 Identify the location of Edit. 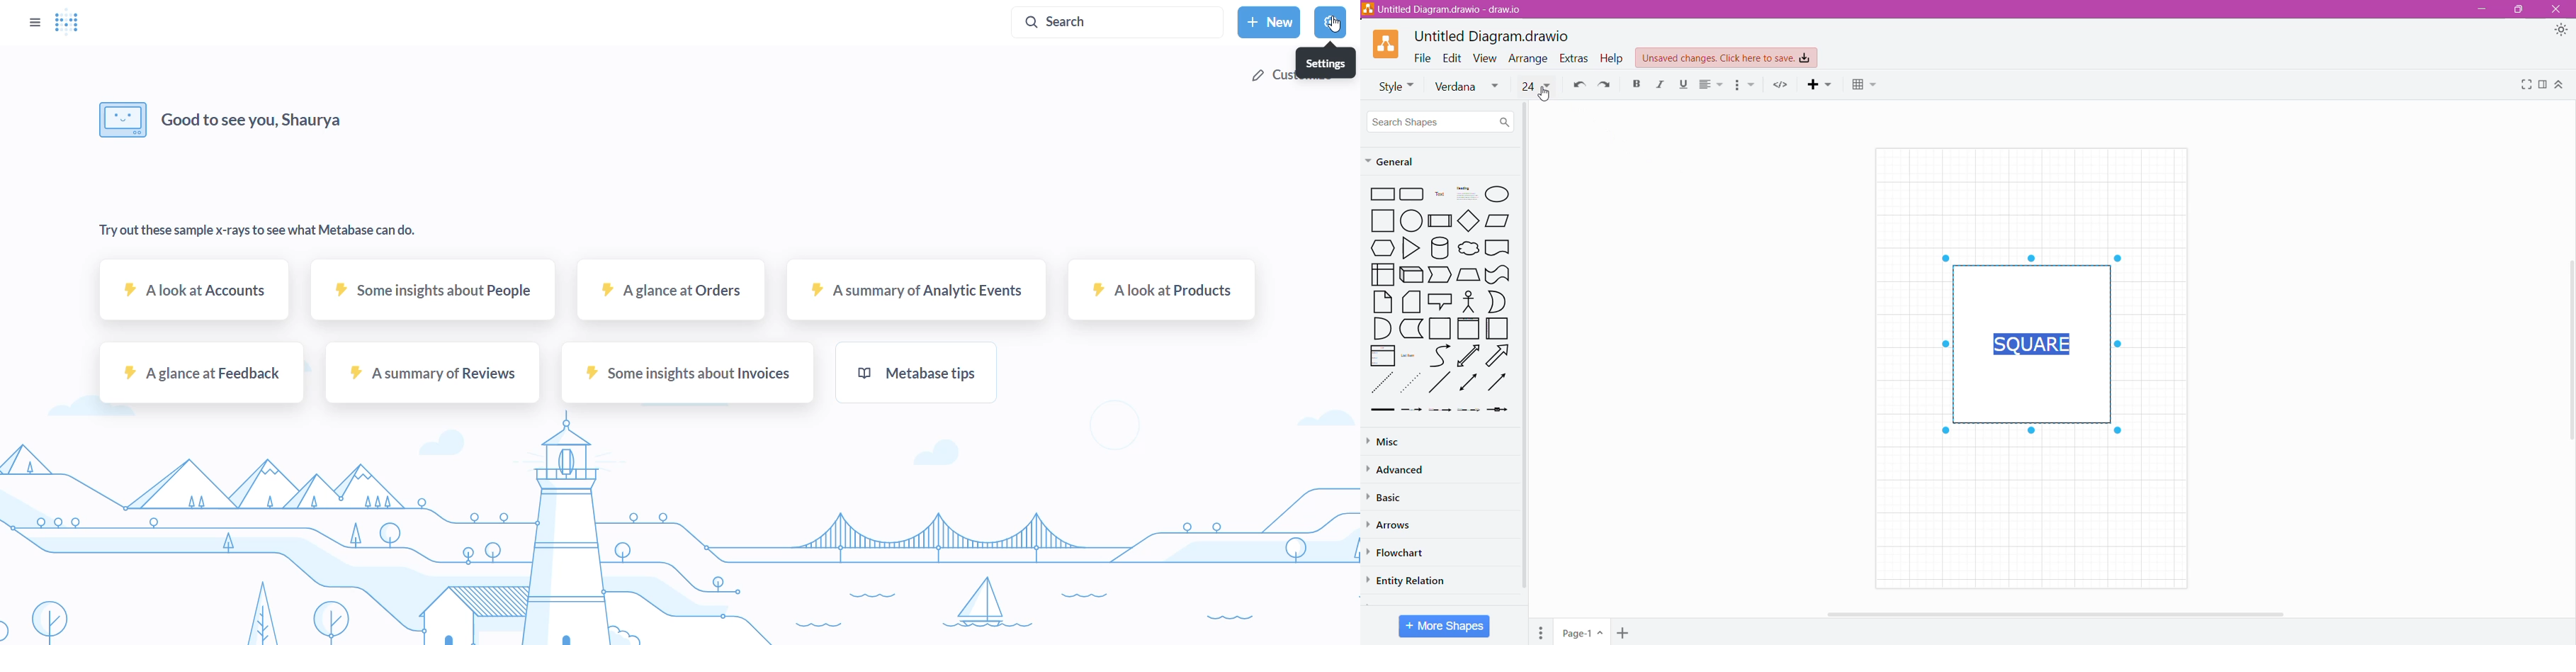
(1455, 58).